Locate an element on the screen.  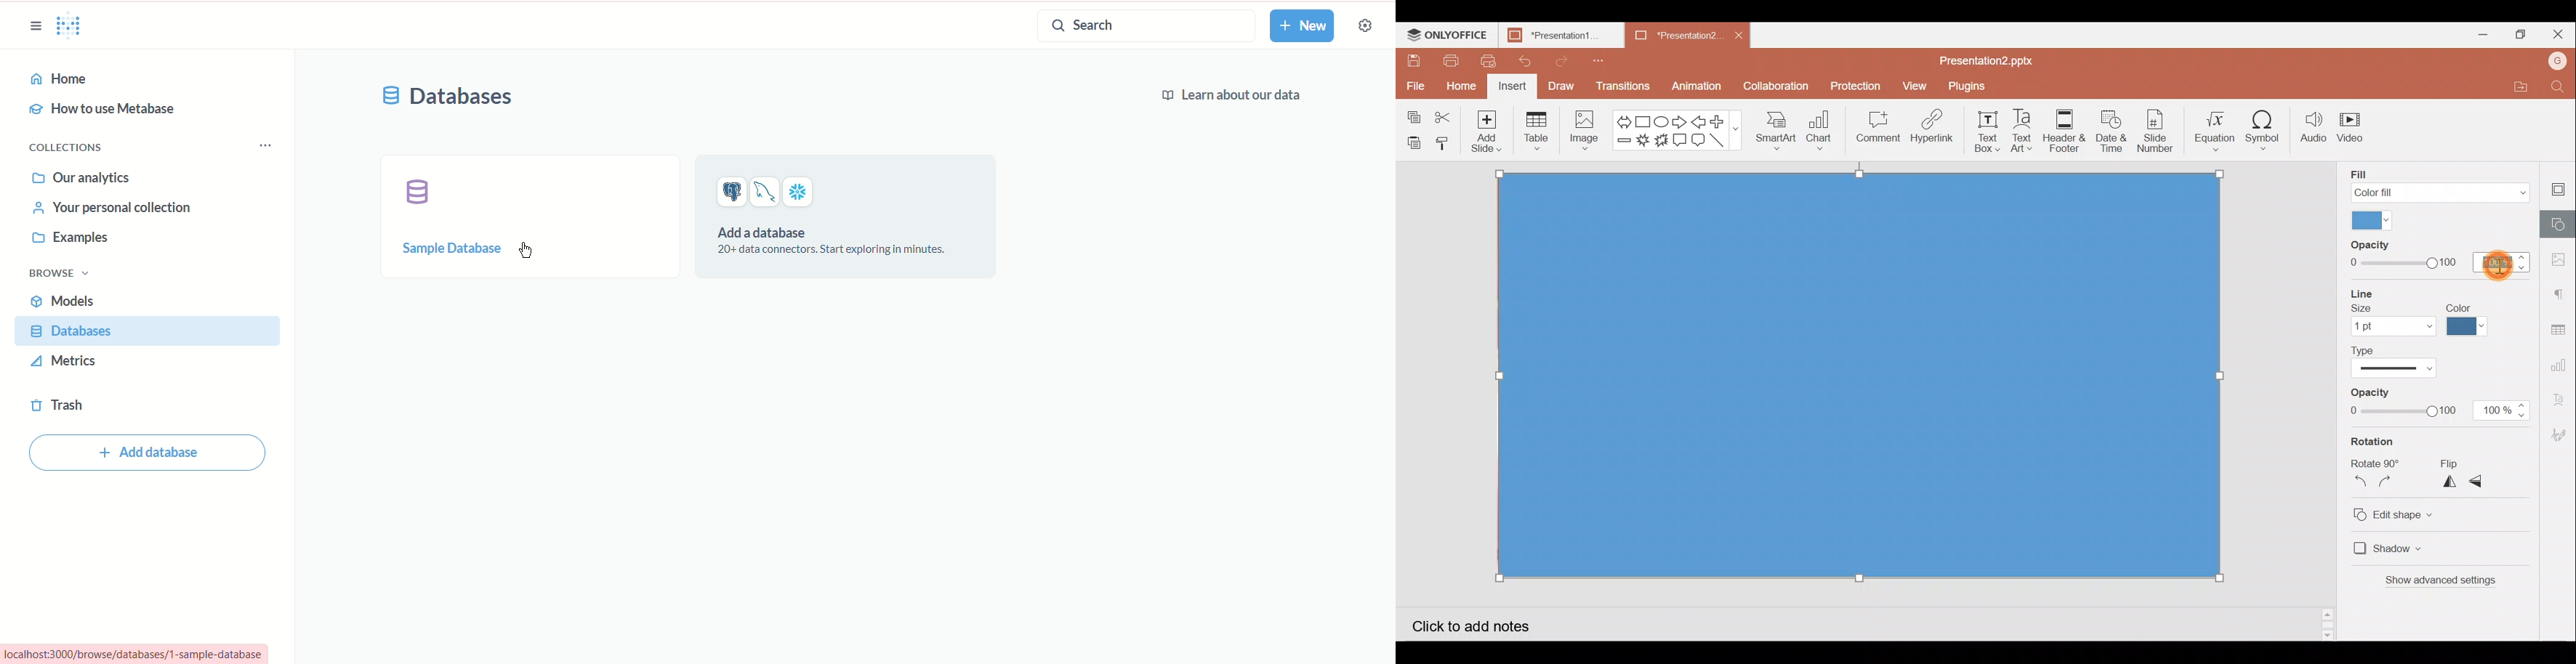
Rotate 90 degrees clockwise is located at coordinates (2392, 484).